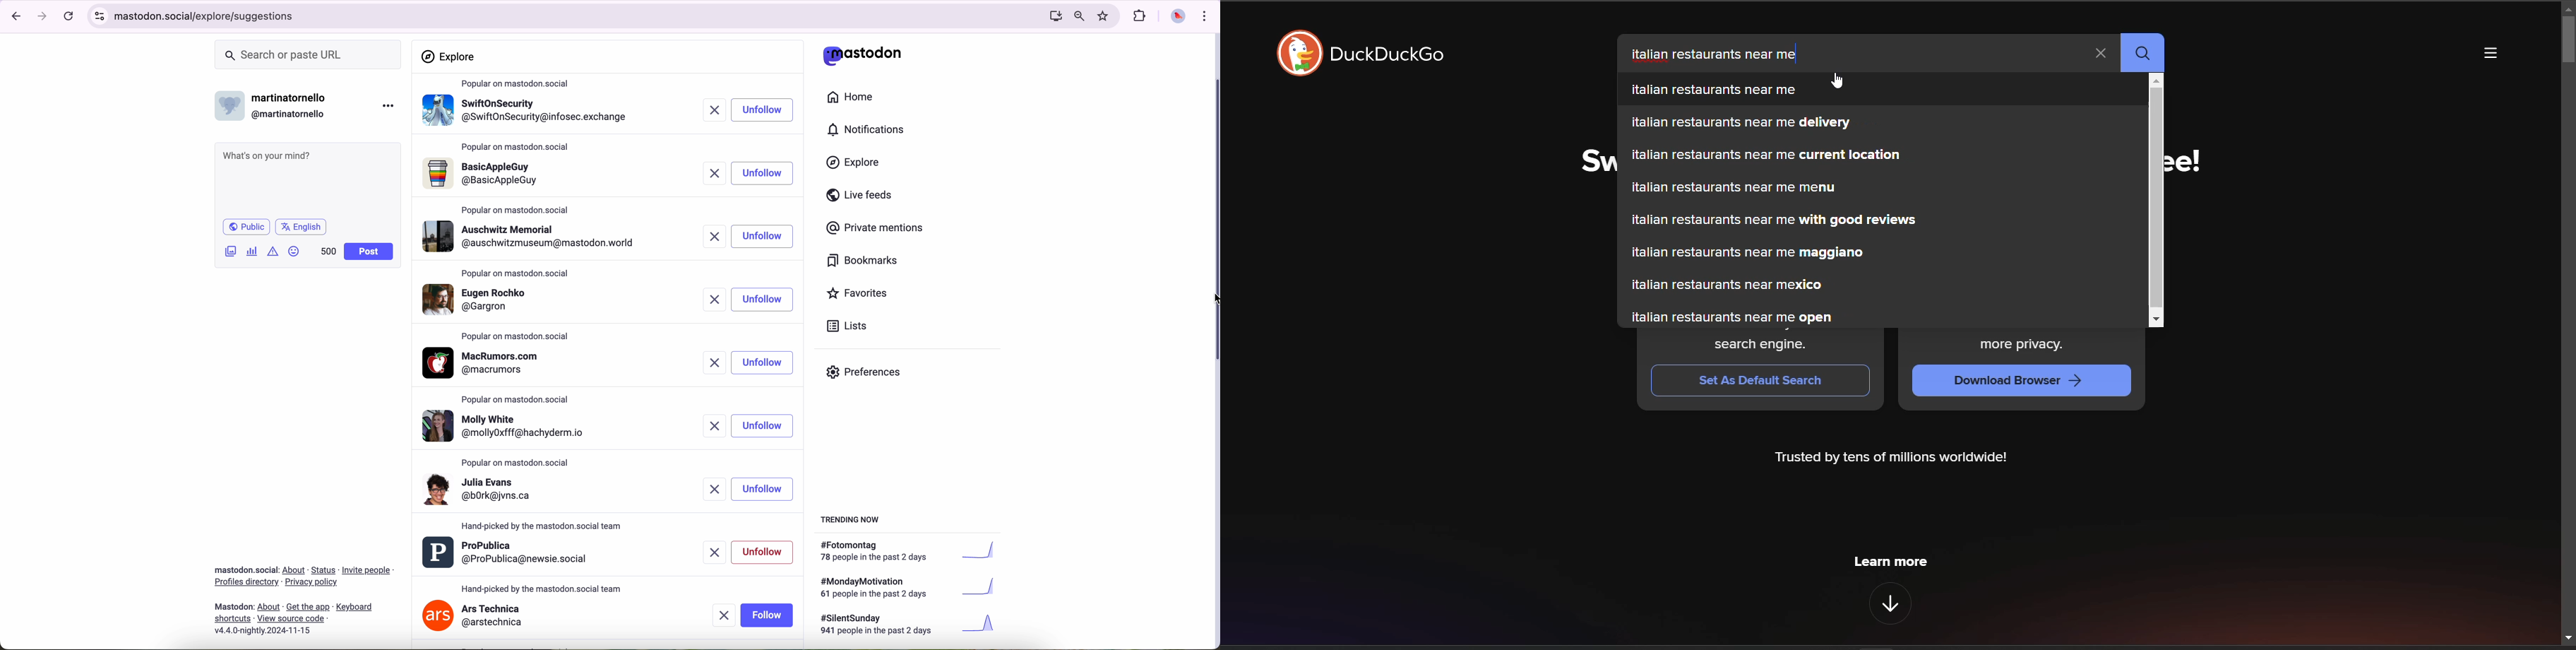 This screenshot has height=672, width=2576. Describe the element at coordinates (1141, 16) in the screenshot. I see `extensions` at that location.